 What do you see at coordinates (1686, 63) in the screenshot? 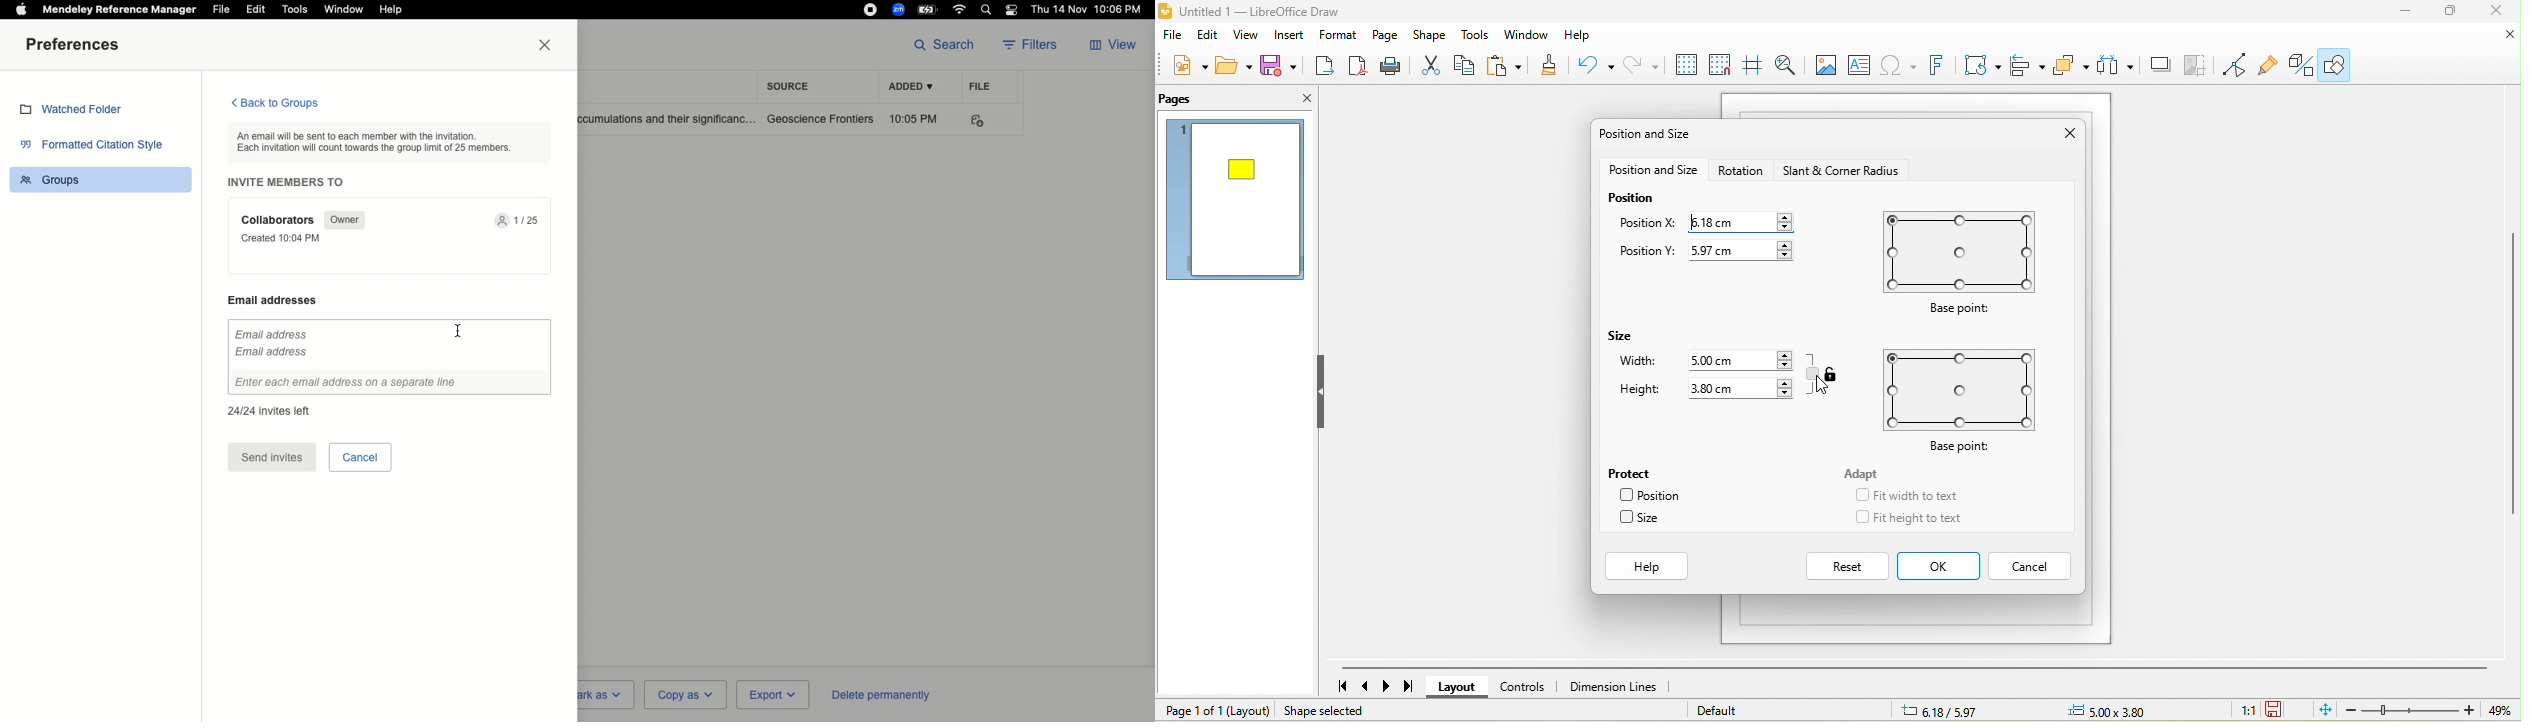
I see `display grid` at bounding box center [1686, 63].